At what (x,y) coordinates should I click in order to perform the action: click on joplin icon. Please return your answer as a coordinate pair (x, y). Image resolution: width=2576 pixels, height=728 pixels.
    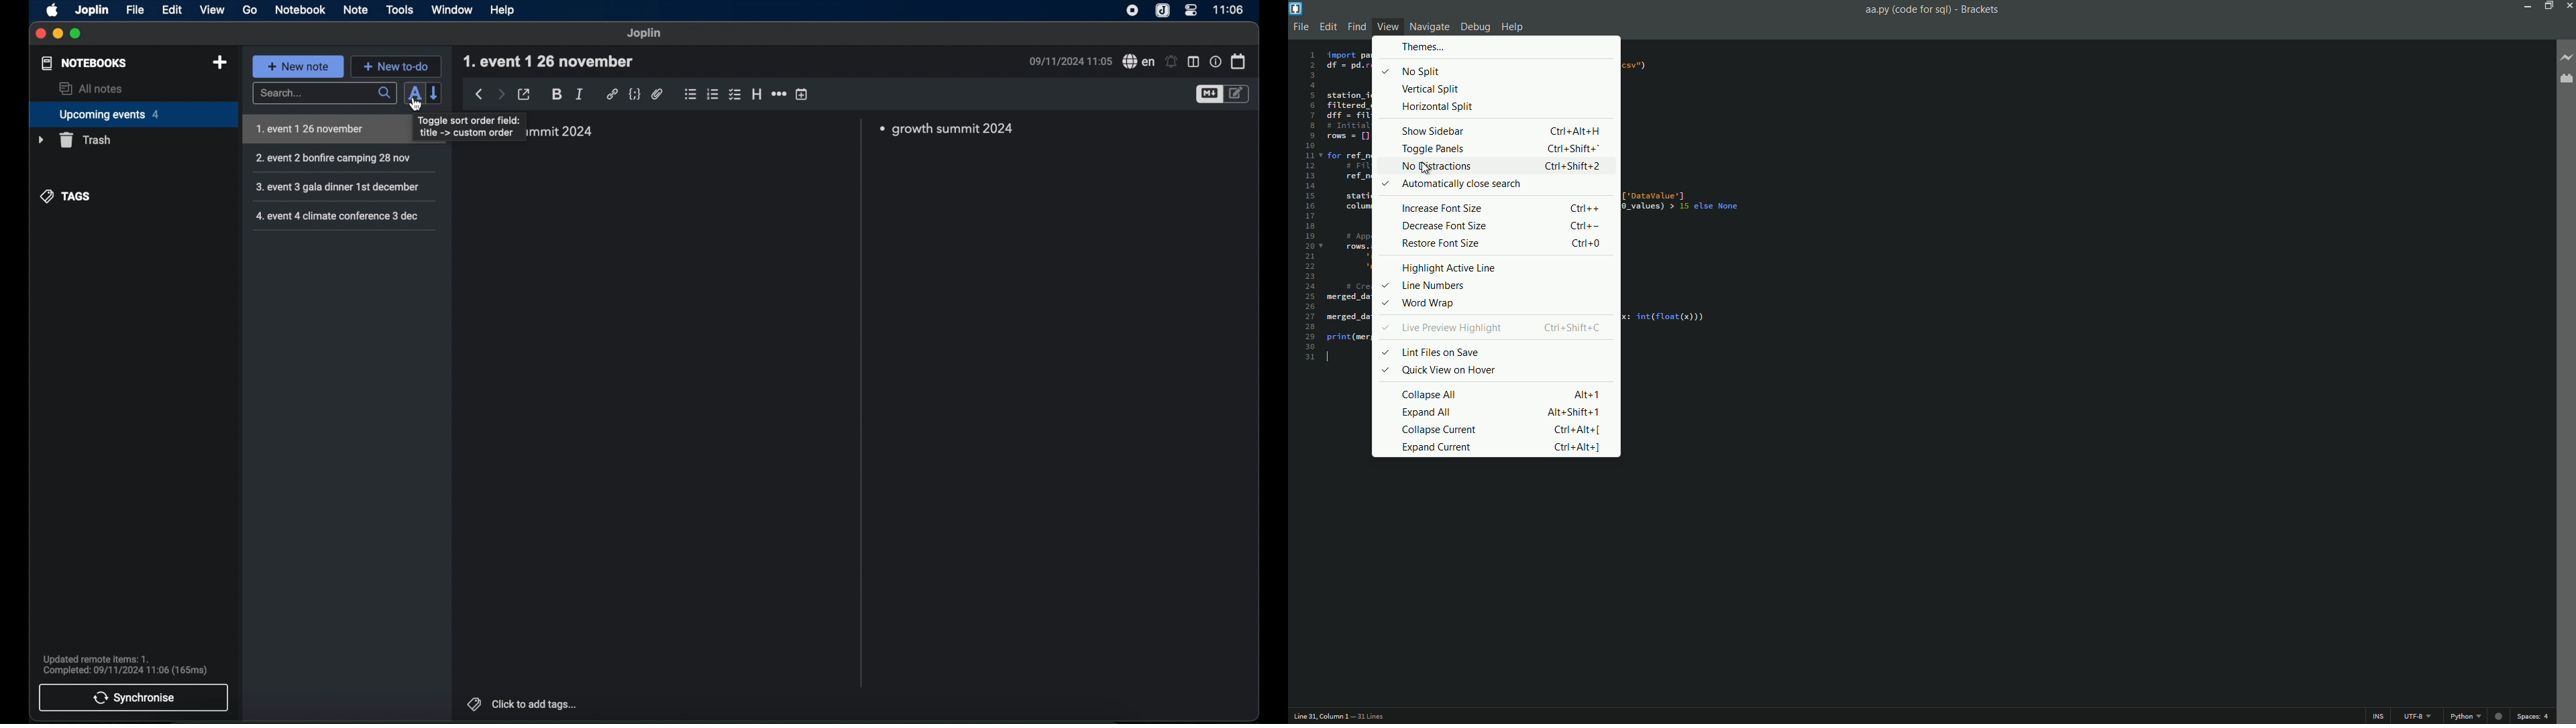
    Looking at the image, I should click on (1164, 11).